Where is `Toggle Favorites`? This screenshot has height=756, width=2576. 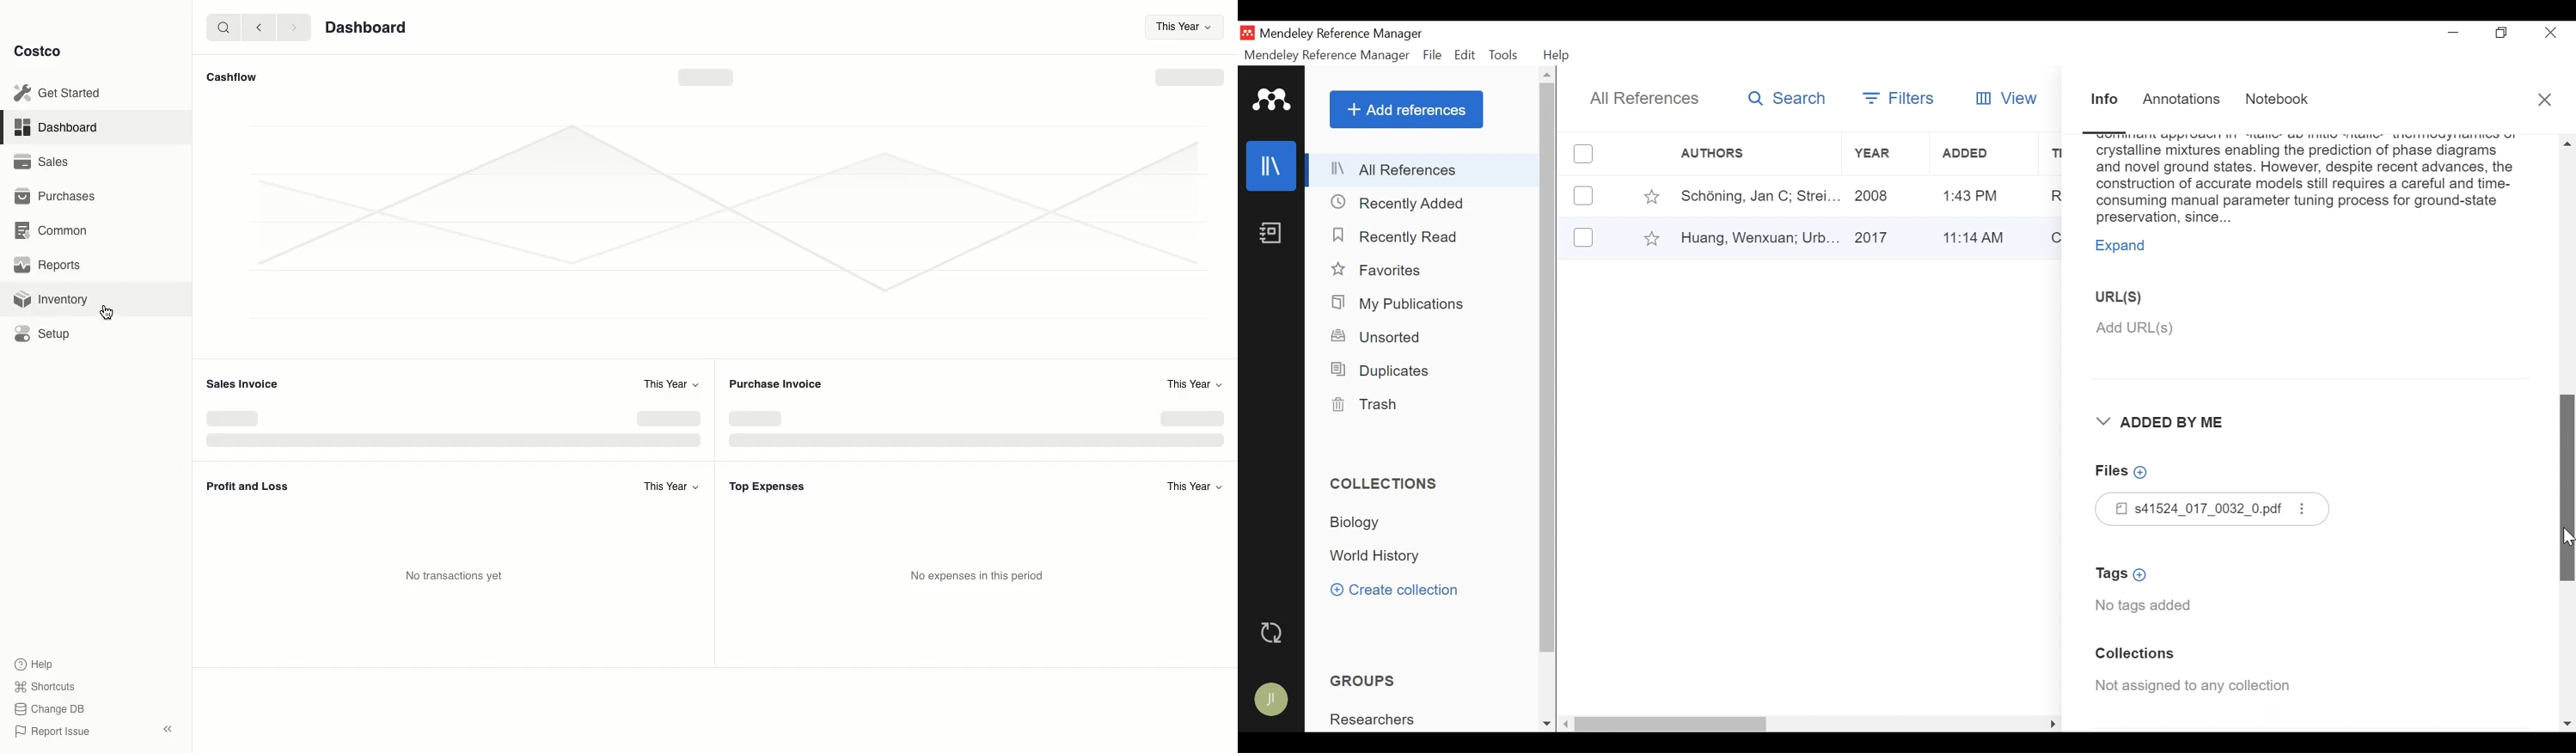 Toggle Favorites is located at coordinates (1651, 238).